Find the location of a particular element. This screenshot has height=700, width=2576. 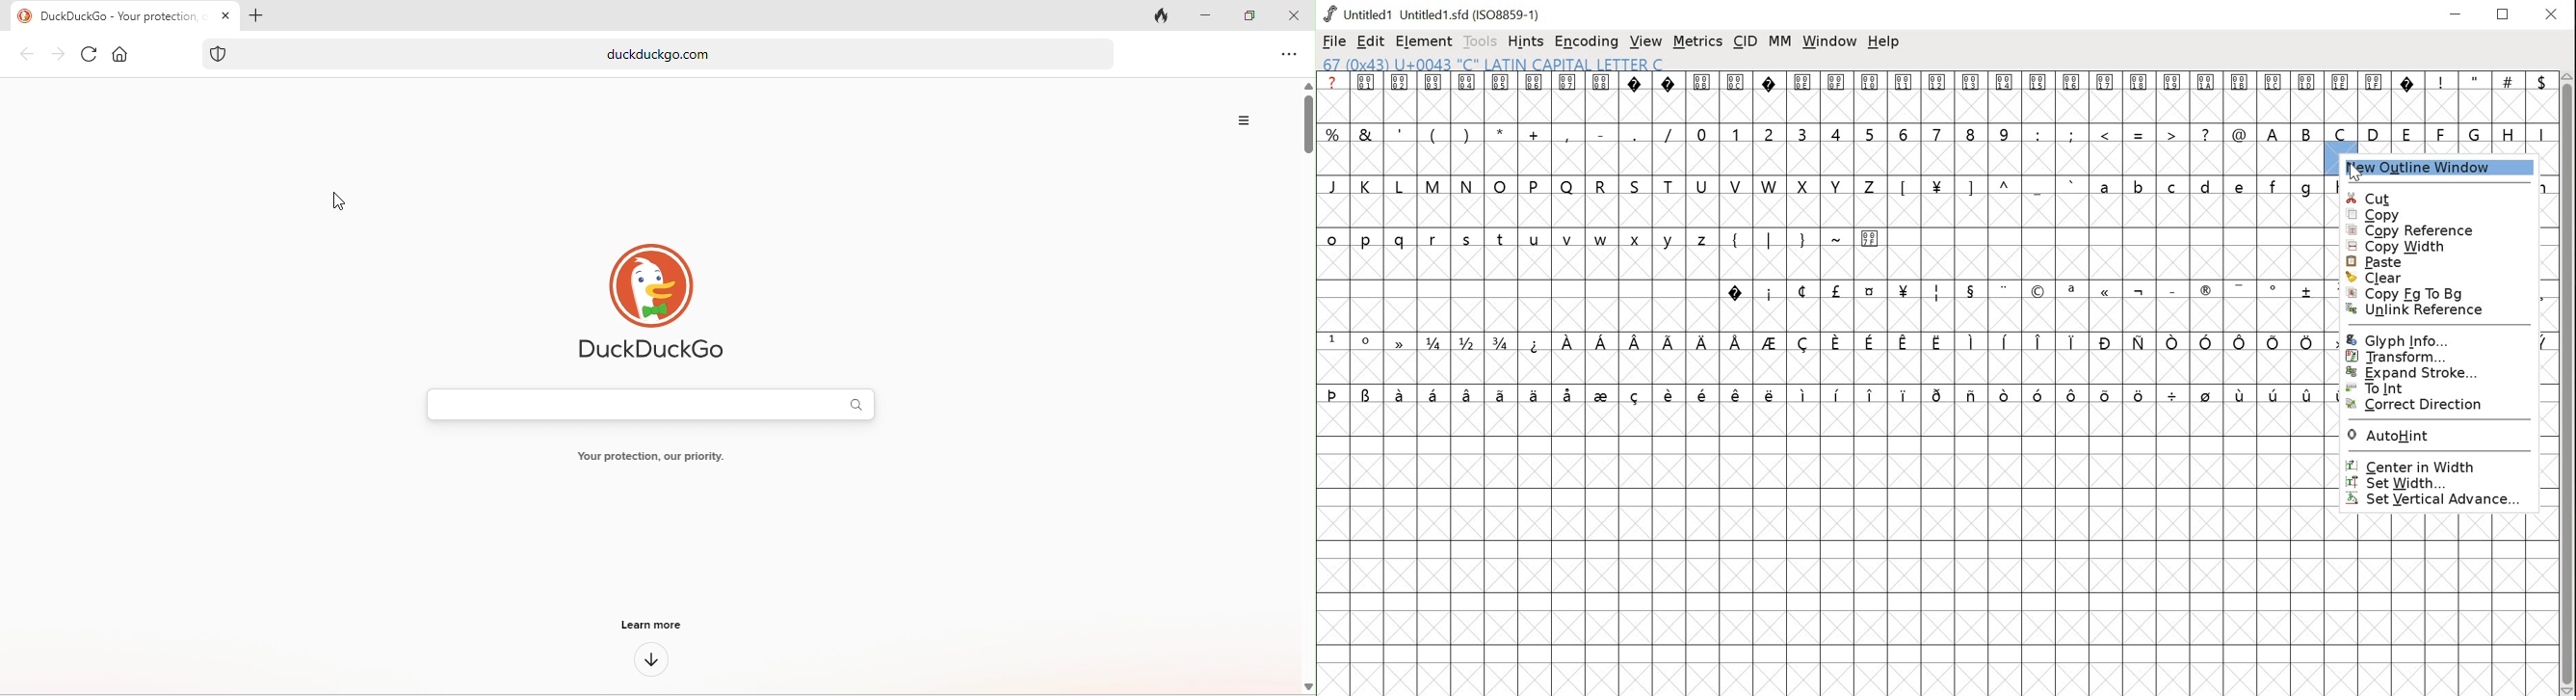

transform is located at coordinates (2431, 356).